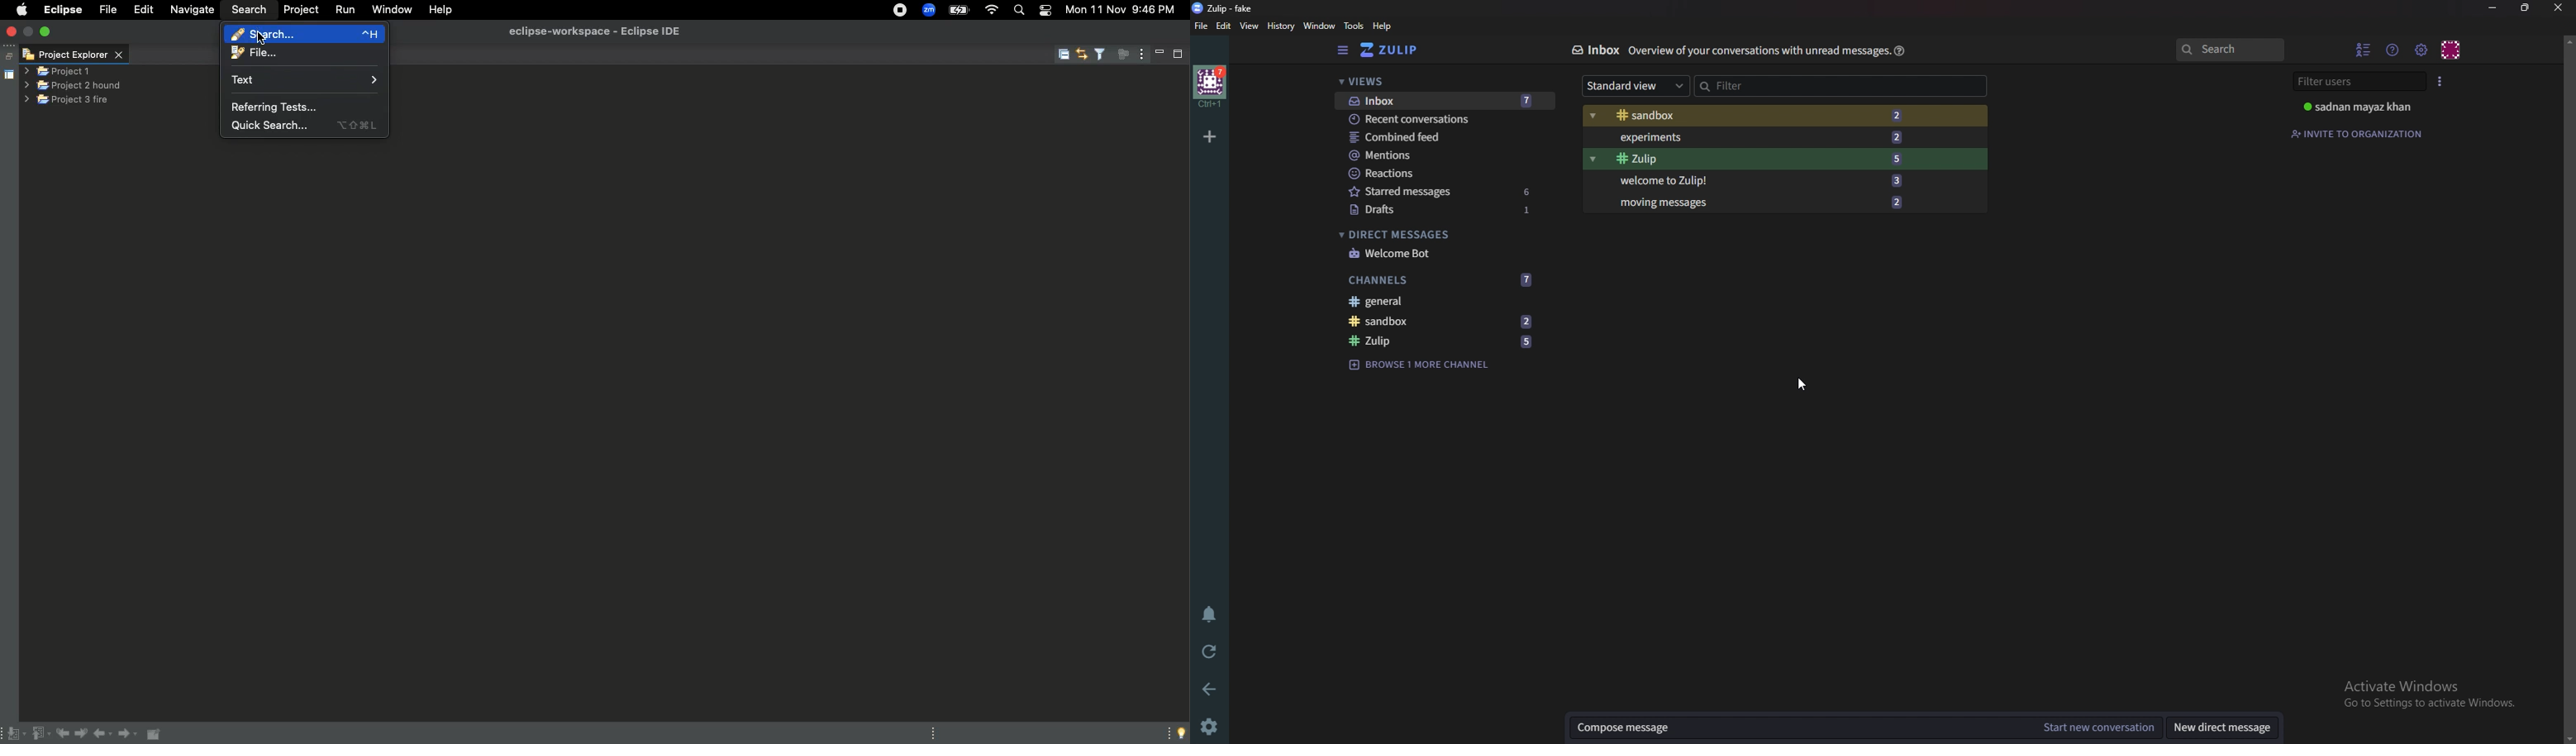 The image size is (2576, 756). I want to click on Reactions, so click(1441, 173).